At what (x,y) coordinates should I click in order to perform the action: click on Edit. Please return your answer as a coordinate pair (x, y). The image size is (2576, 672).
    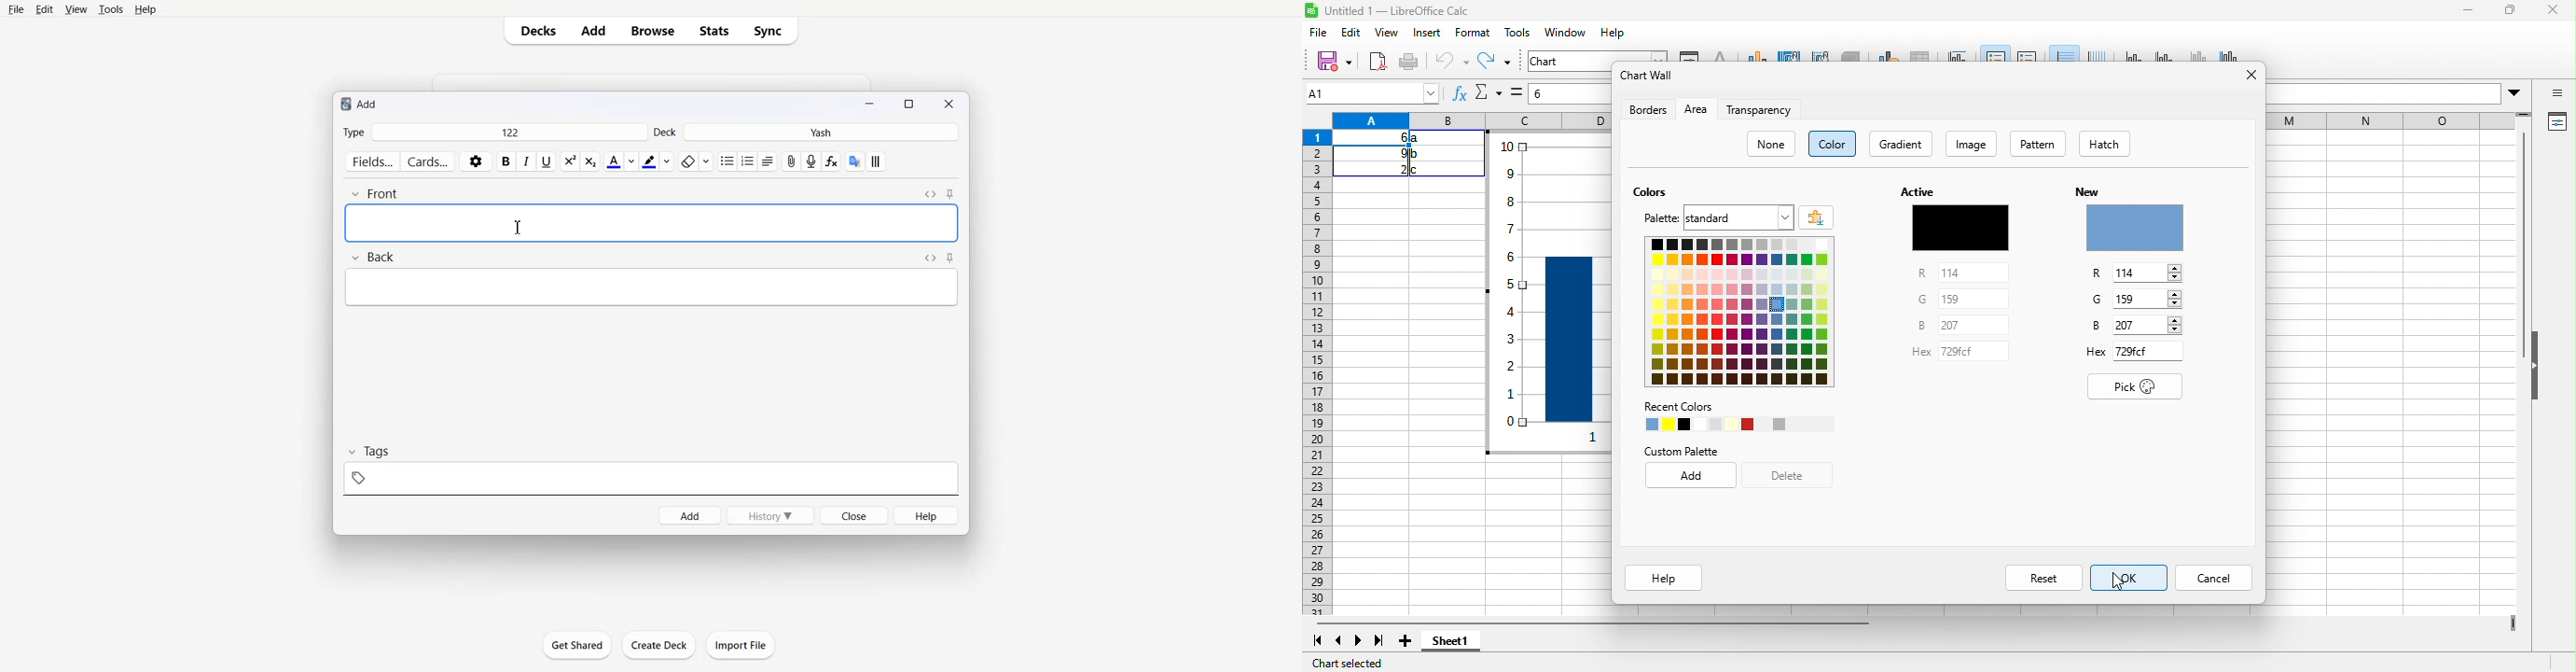
    Looking at the image, I should click on (44, 9).